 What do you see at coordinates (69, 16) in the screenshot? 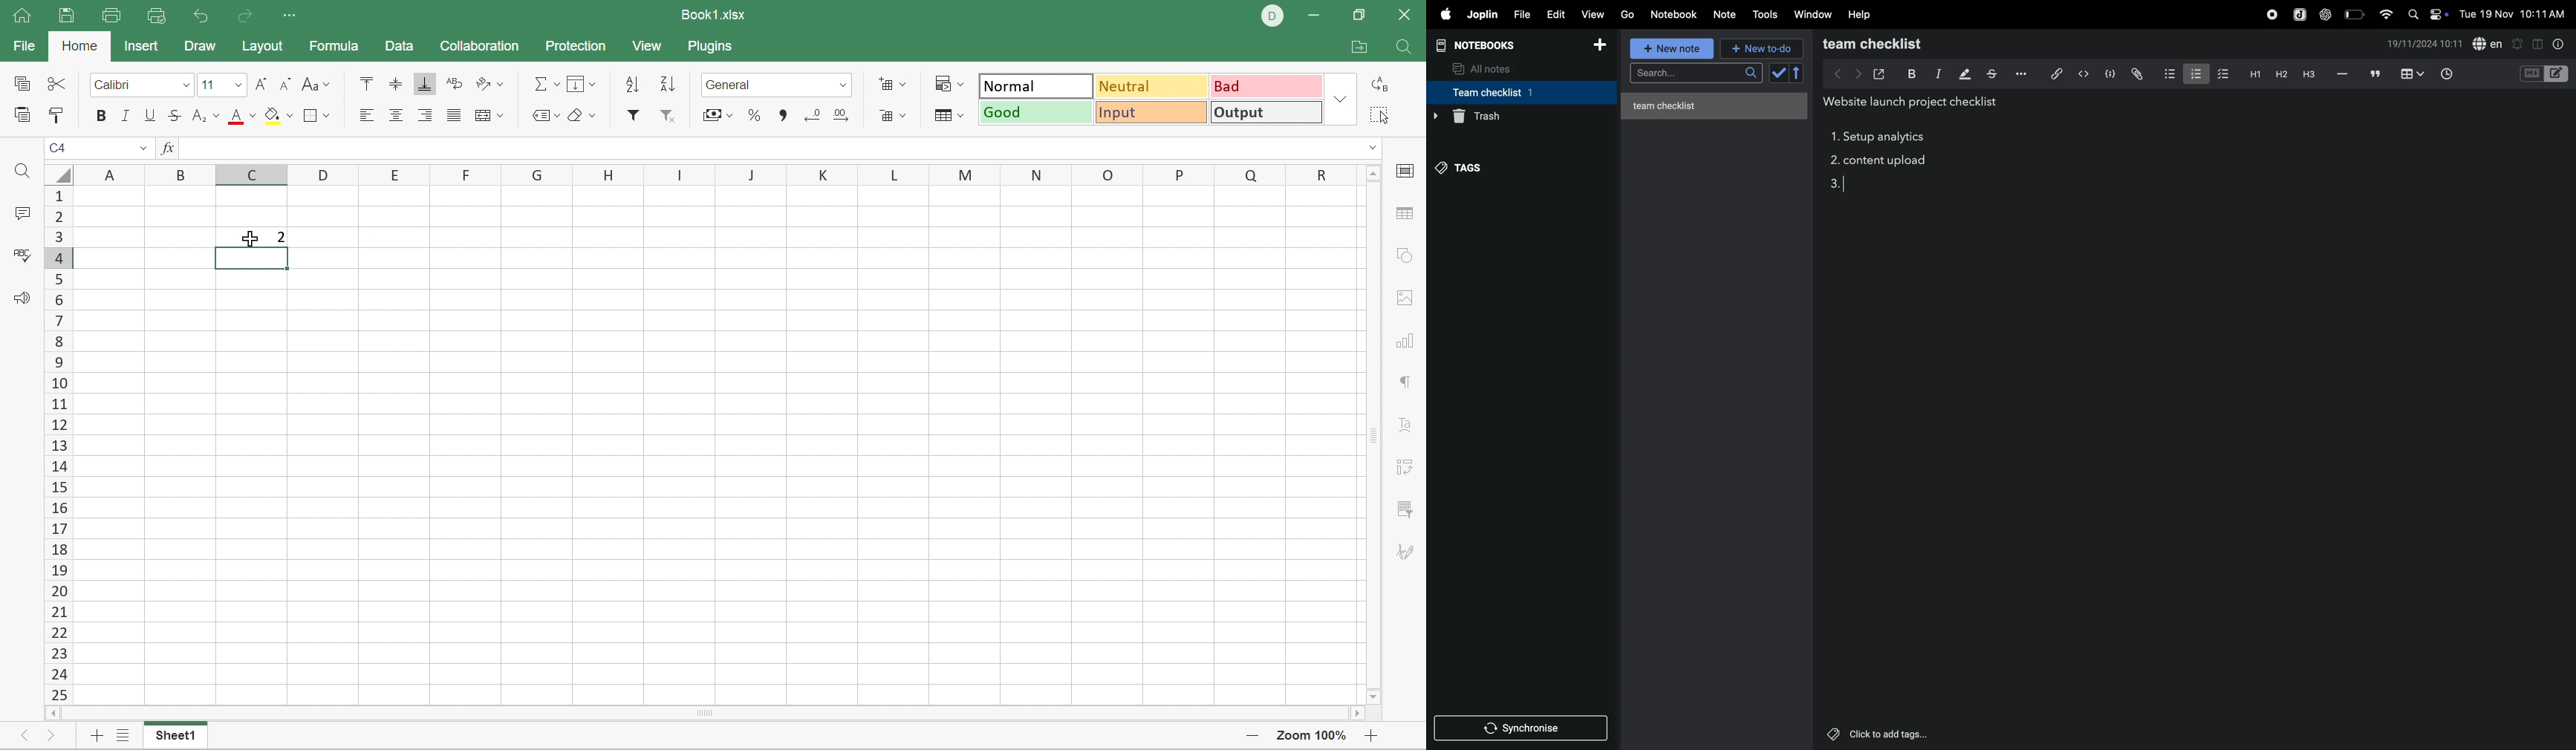
I see `Save` at bounding box center [69, 16].